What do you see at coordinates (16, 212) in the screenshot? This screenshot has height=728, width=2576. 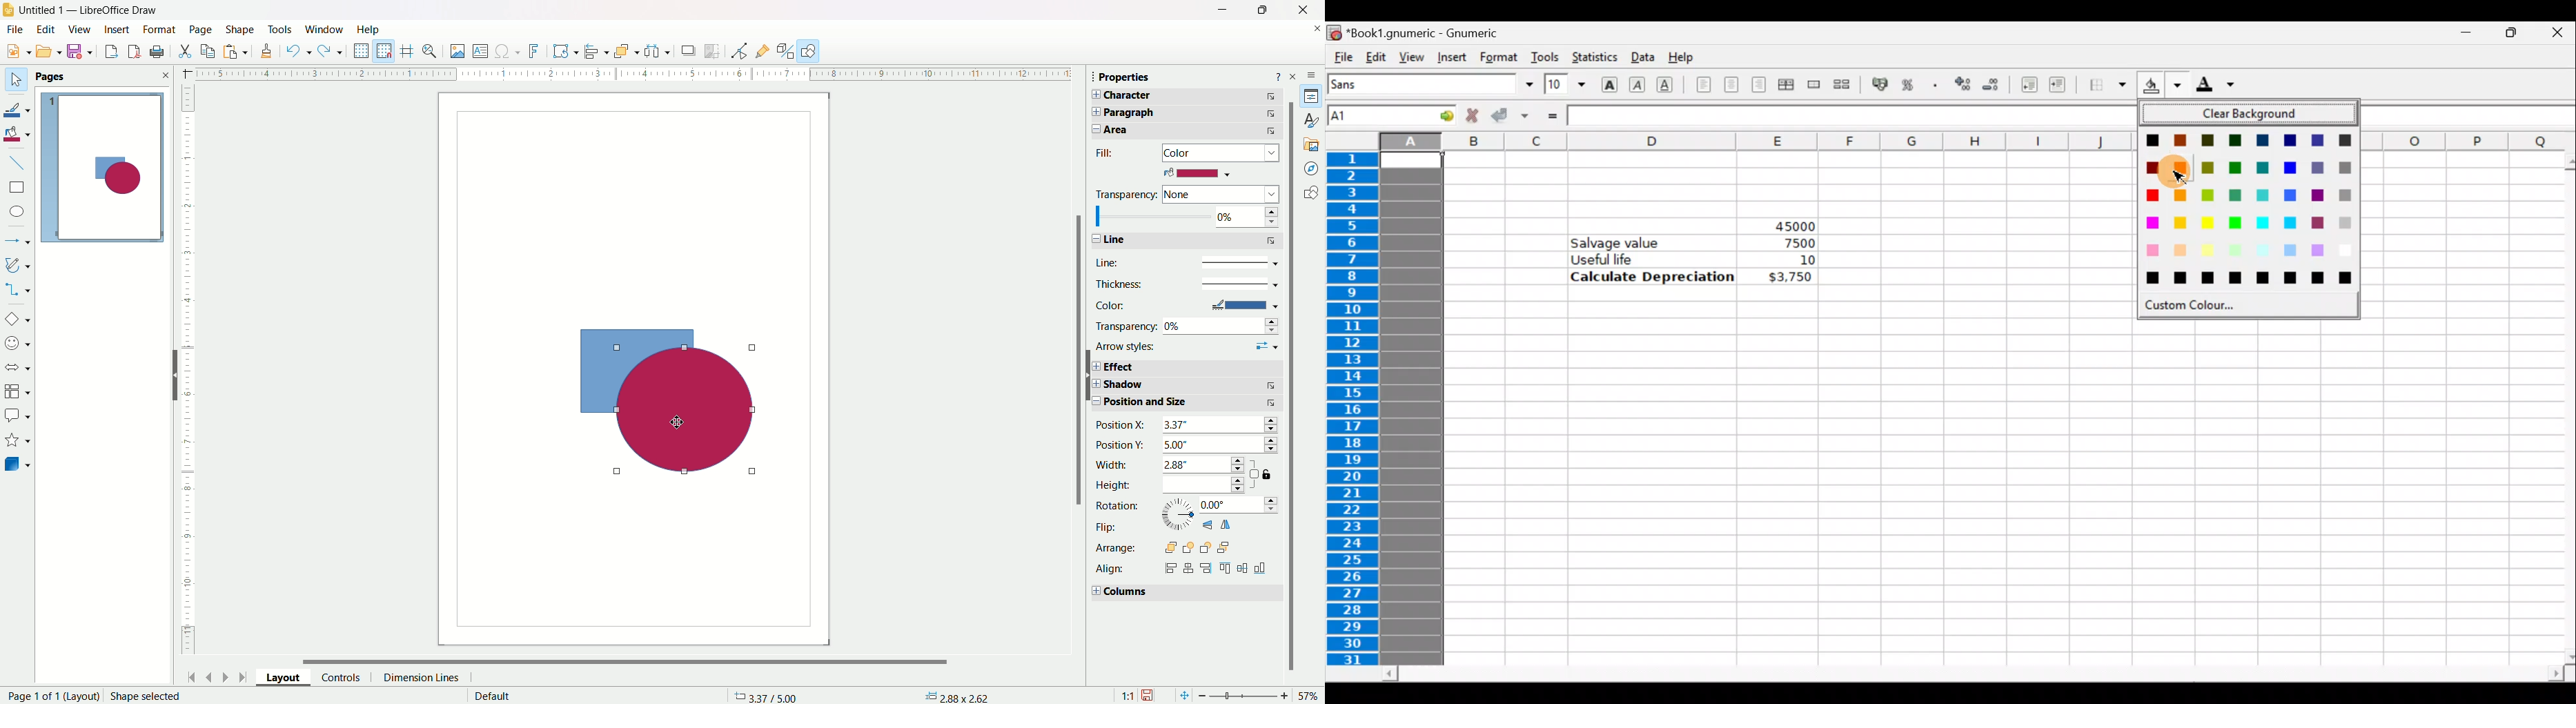 I see `ellipse` at bounding box center [16, 212].